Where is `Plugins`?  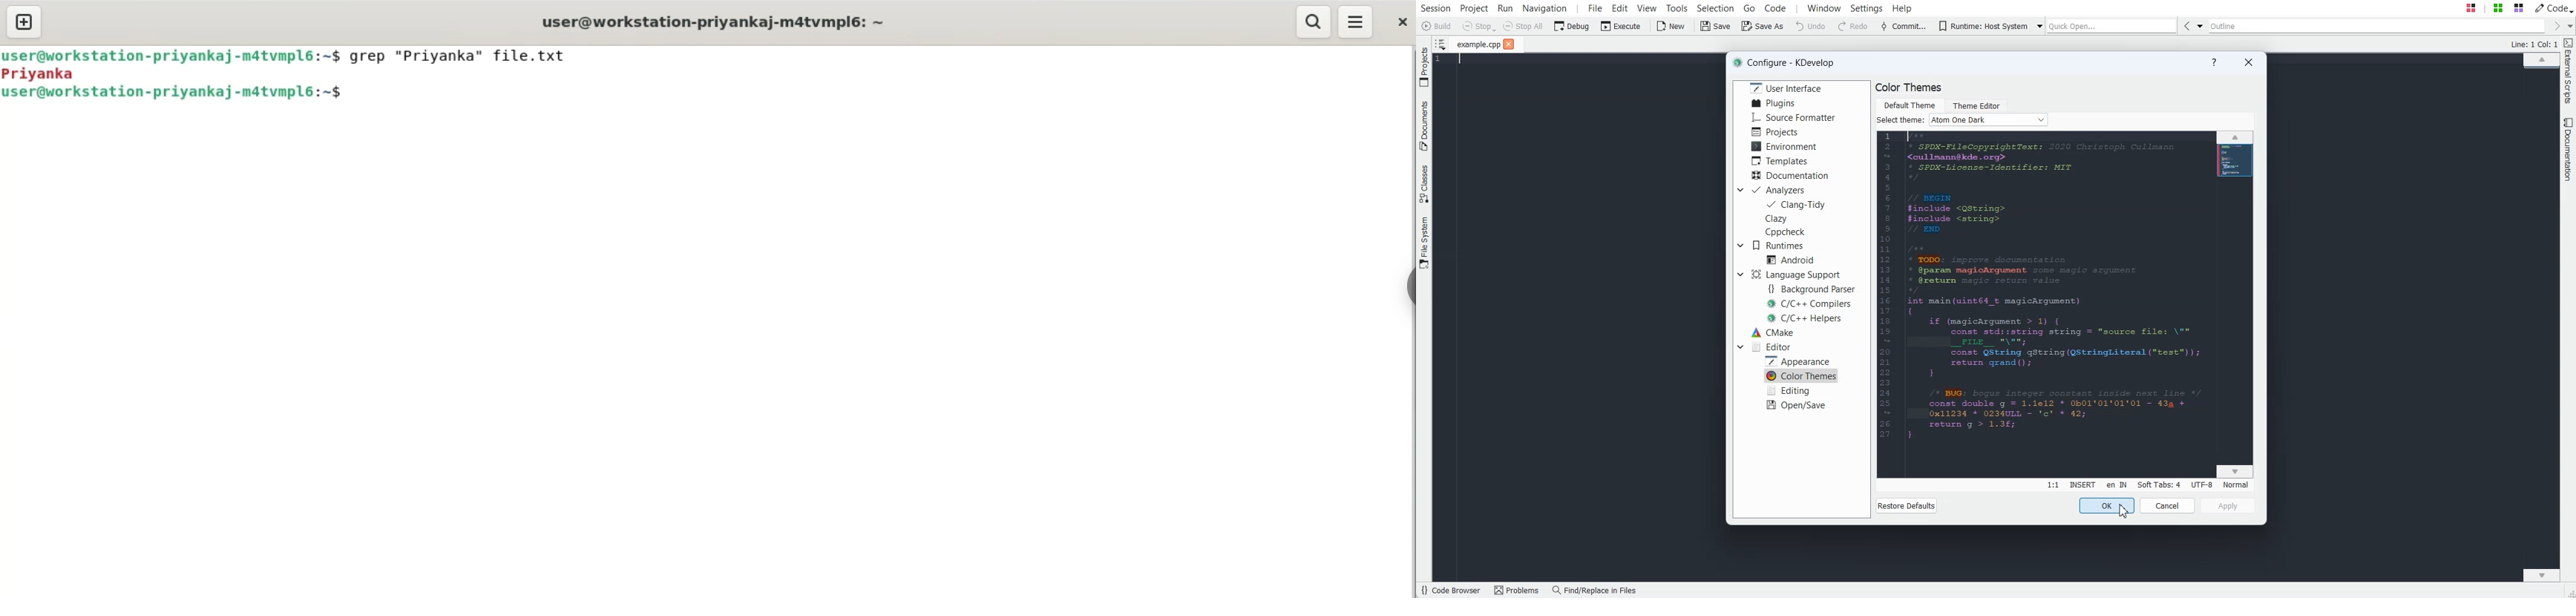
Plugins is located at coordinates (1773, 103).